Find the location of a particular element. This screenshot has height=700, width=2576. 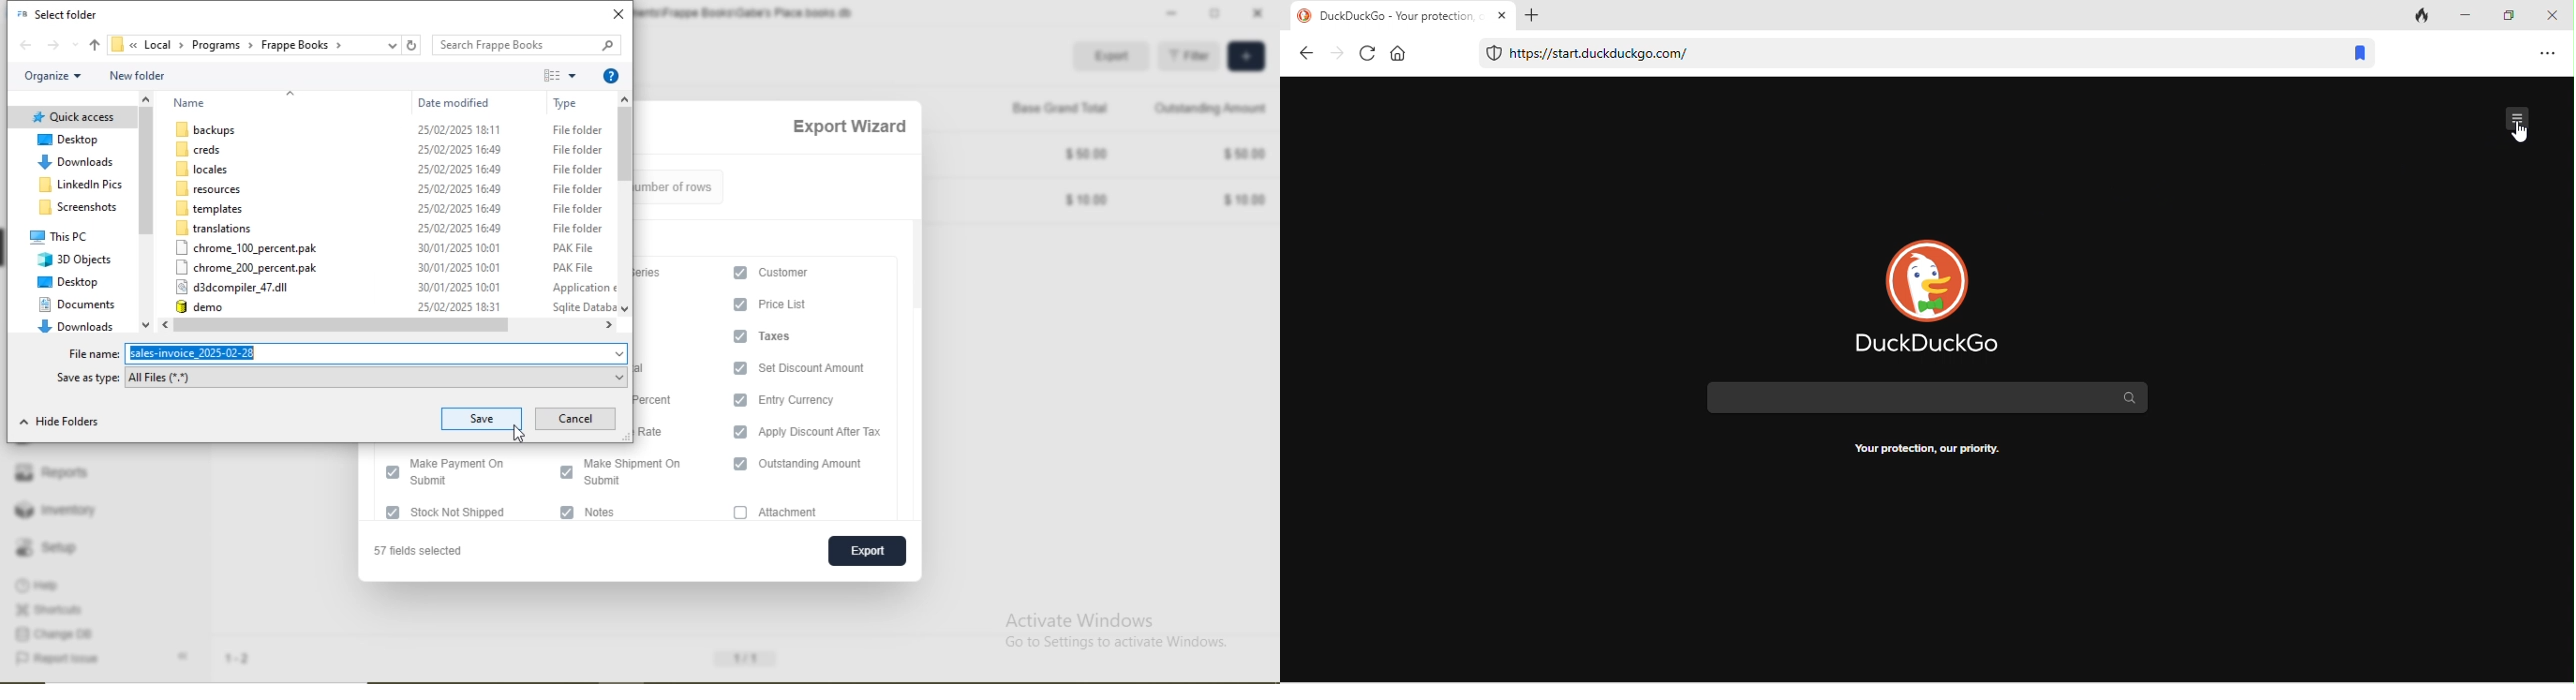

axes is located at coordinates (790, 337).